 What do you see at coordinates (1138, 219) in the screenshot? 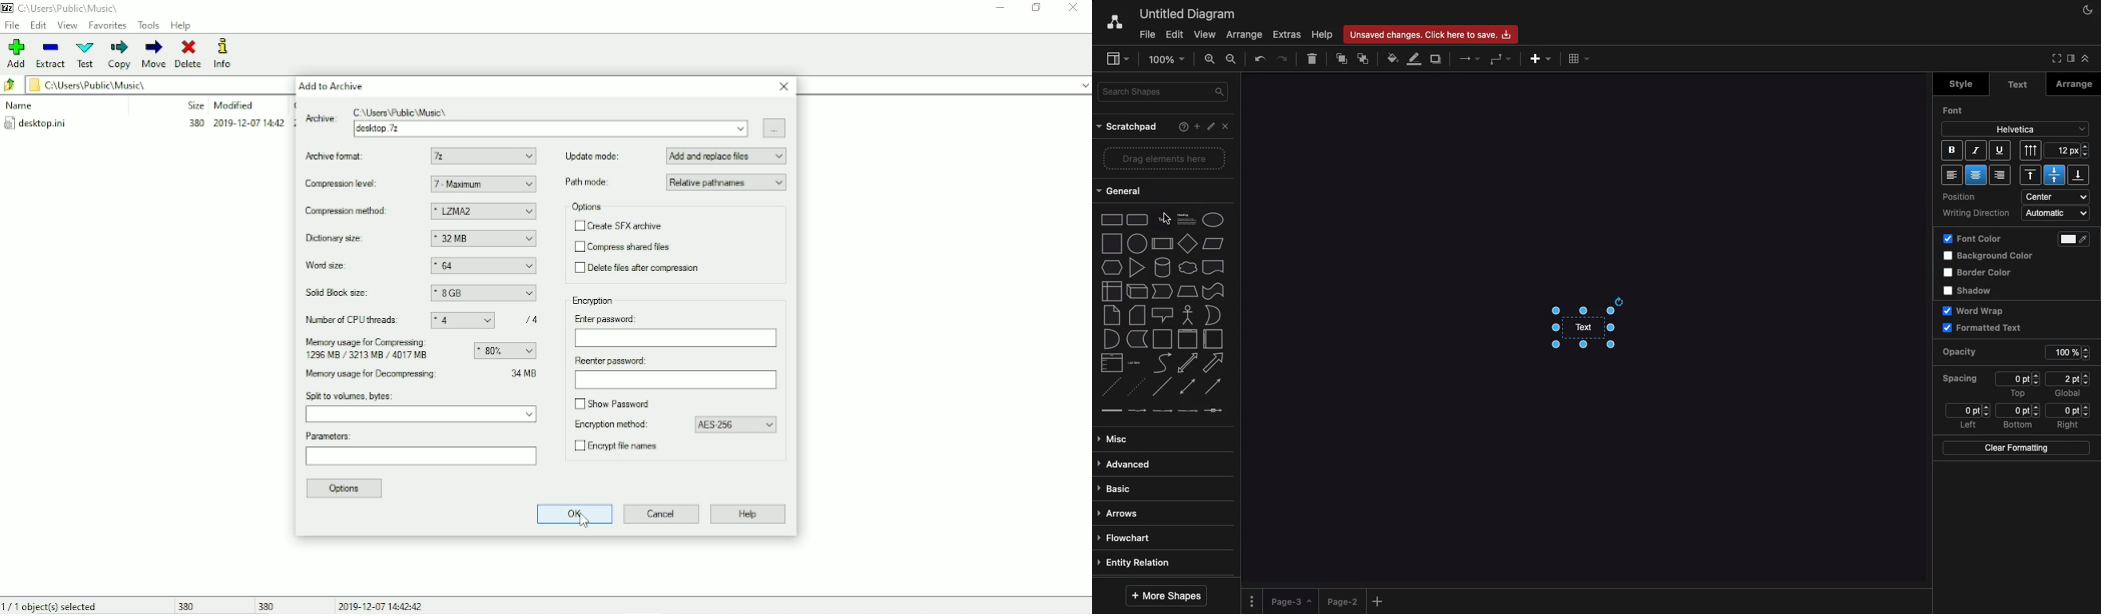
I see `rounded rectangle` at bounding box center [1138, 219].